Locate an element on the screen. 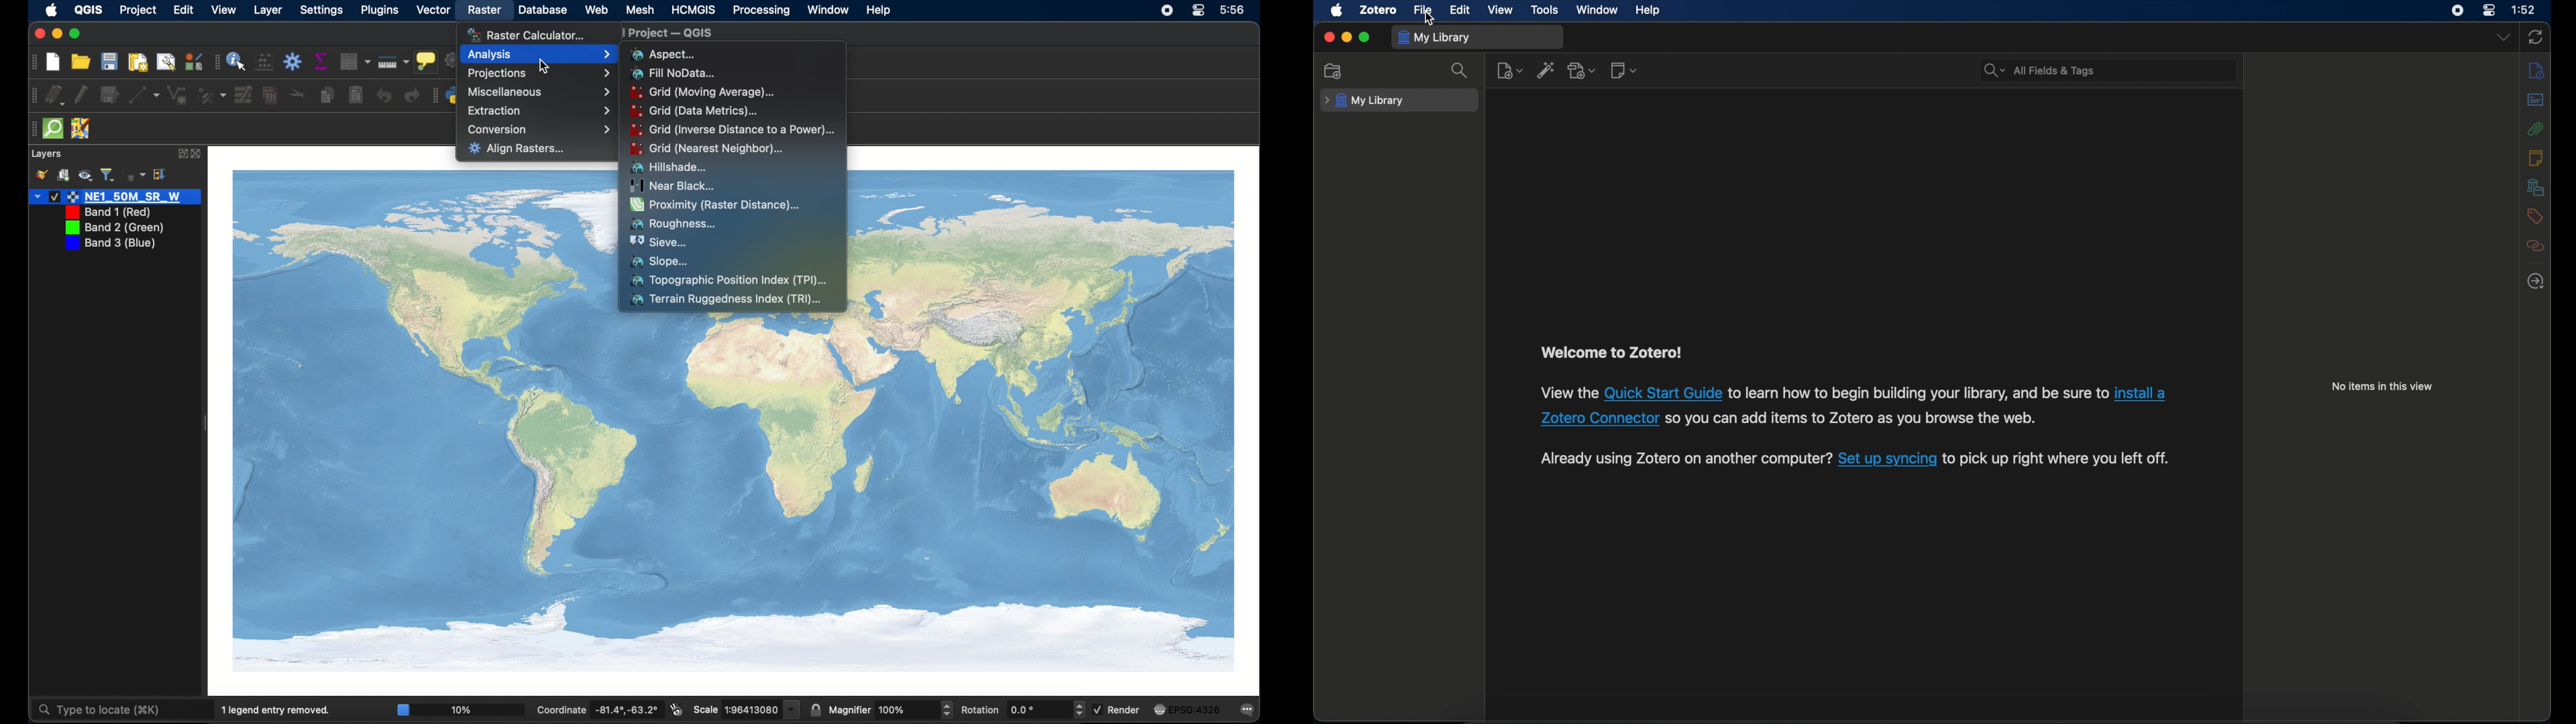  filter legend is located at coordinates (108, 174).